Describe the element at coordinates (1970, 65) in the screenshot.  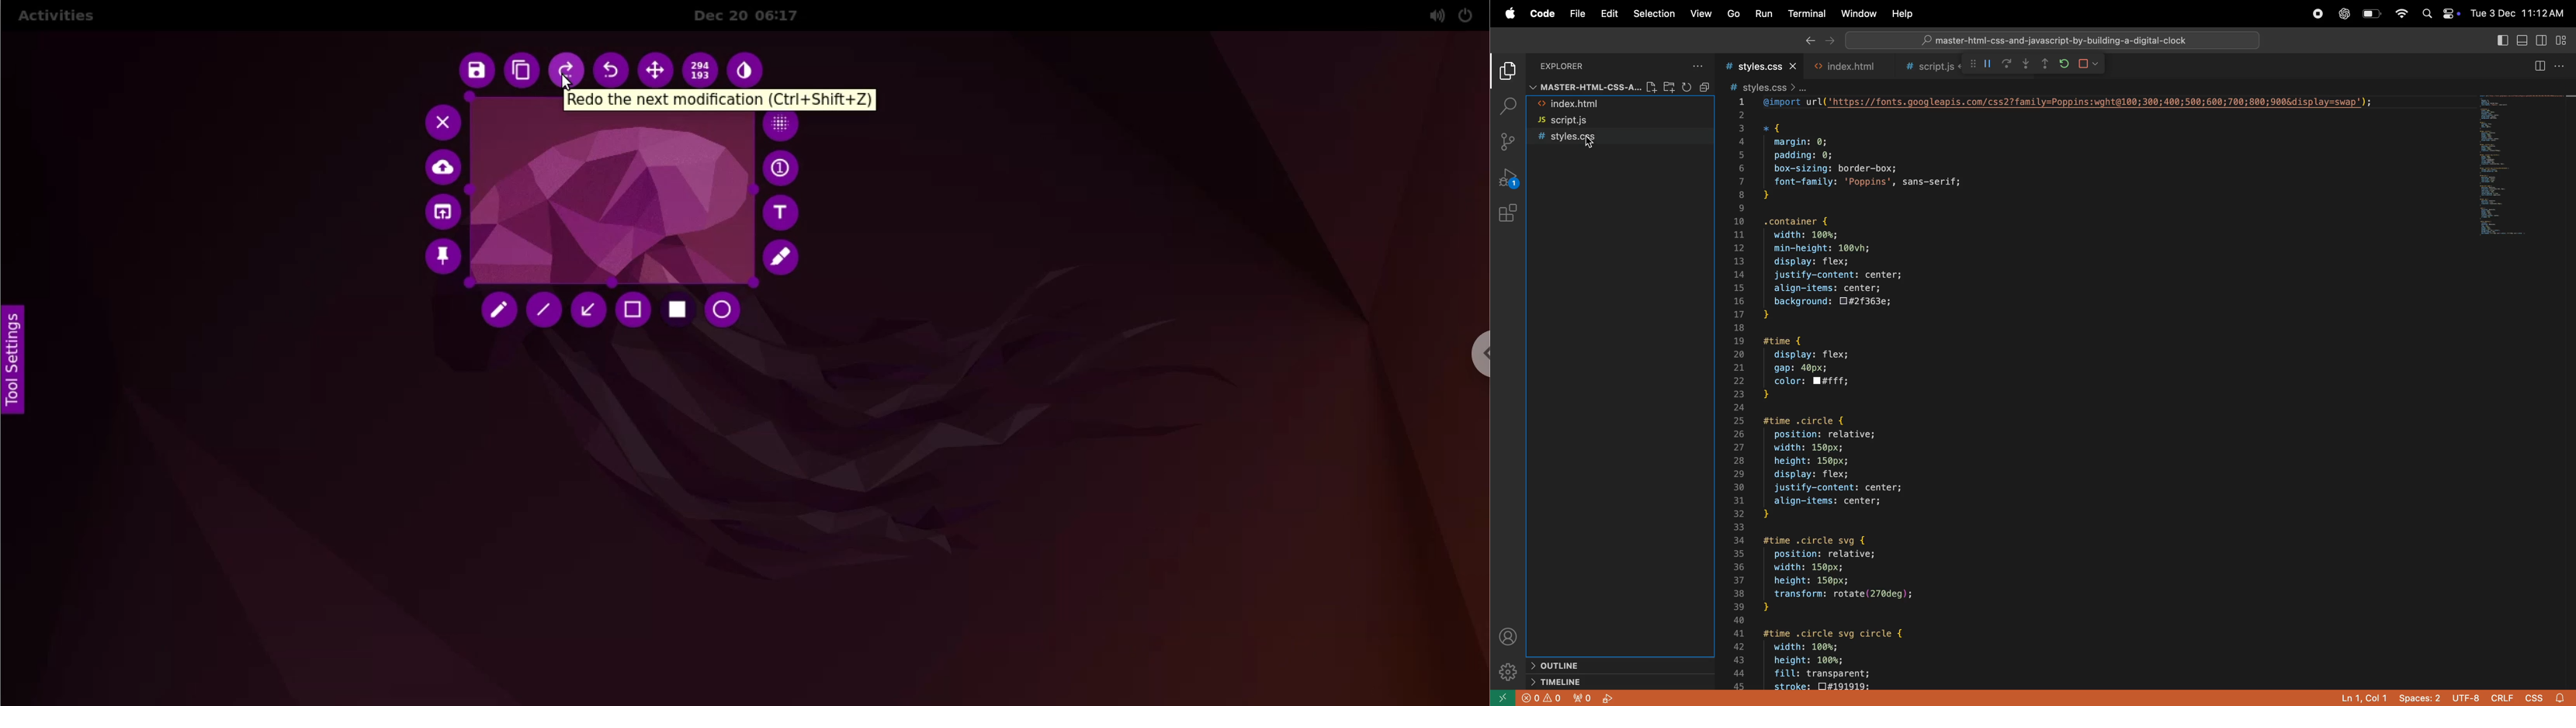
I see `call stack` at that location.